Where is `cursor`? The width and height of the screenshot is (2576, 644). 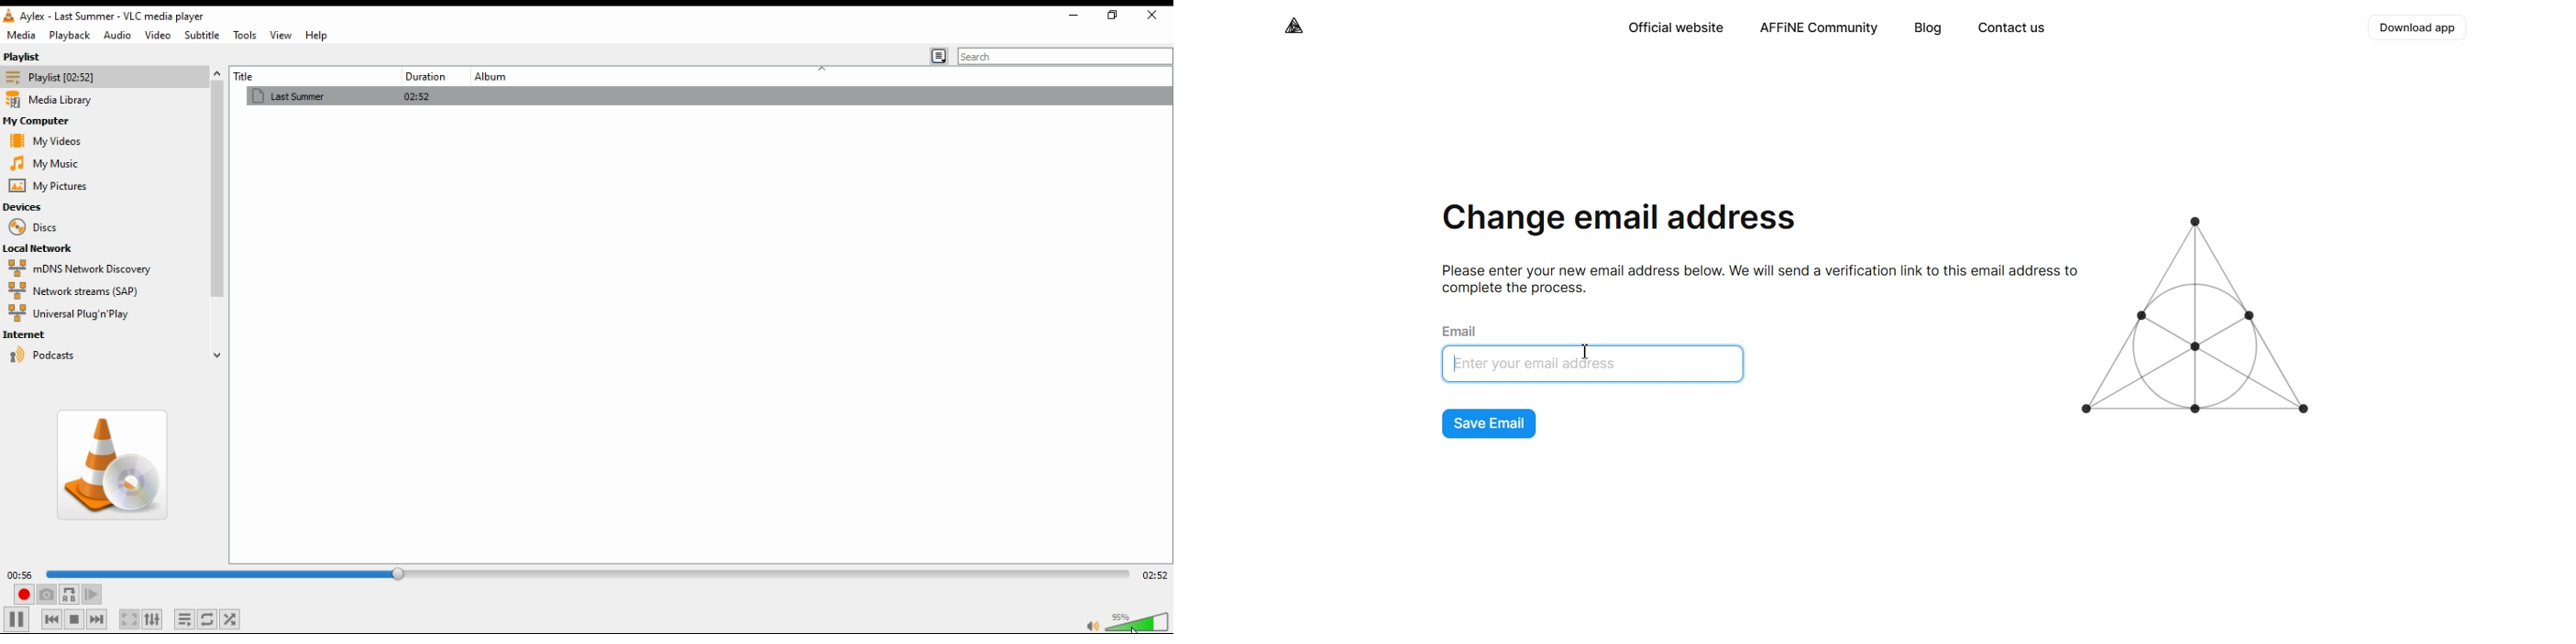 cursor is located at coordinates (1131, 627).